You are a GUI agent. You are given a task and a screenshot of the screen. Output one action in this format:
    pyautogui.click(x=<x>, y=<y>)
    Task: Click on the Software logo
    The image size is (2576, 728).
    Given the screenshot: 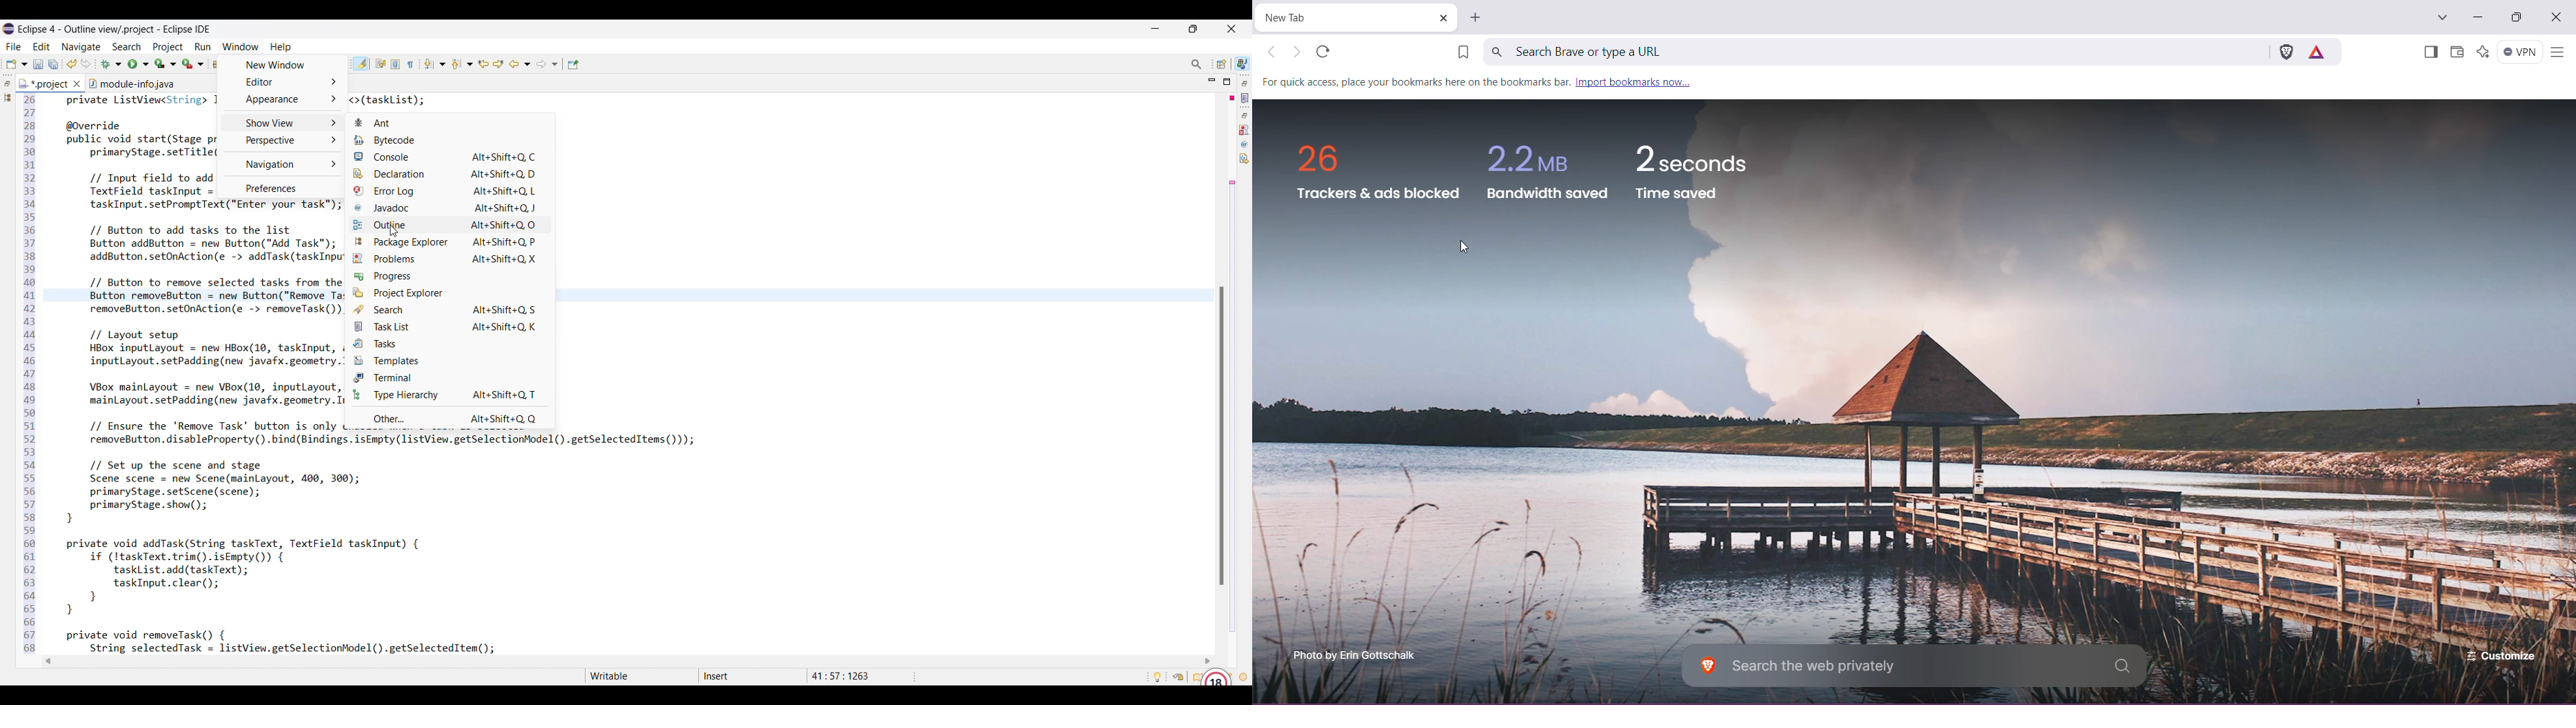 What is the action you would take?
    pyautogui.click(x=8, y=29)
    